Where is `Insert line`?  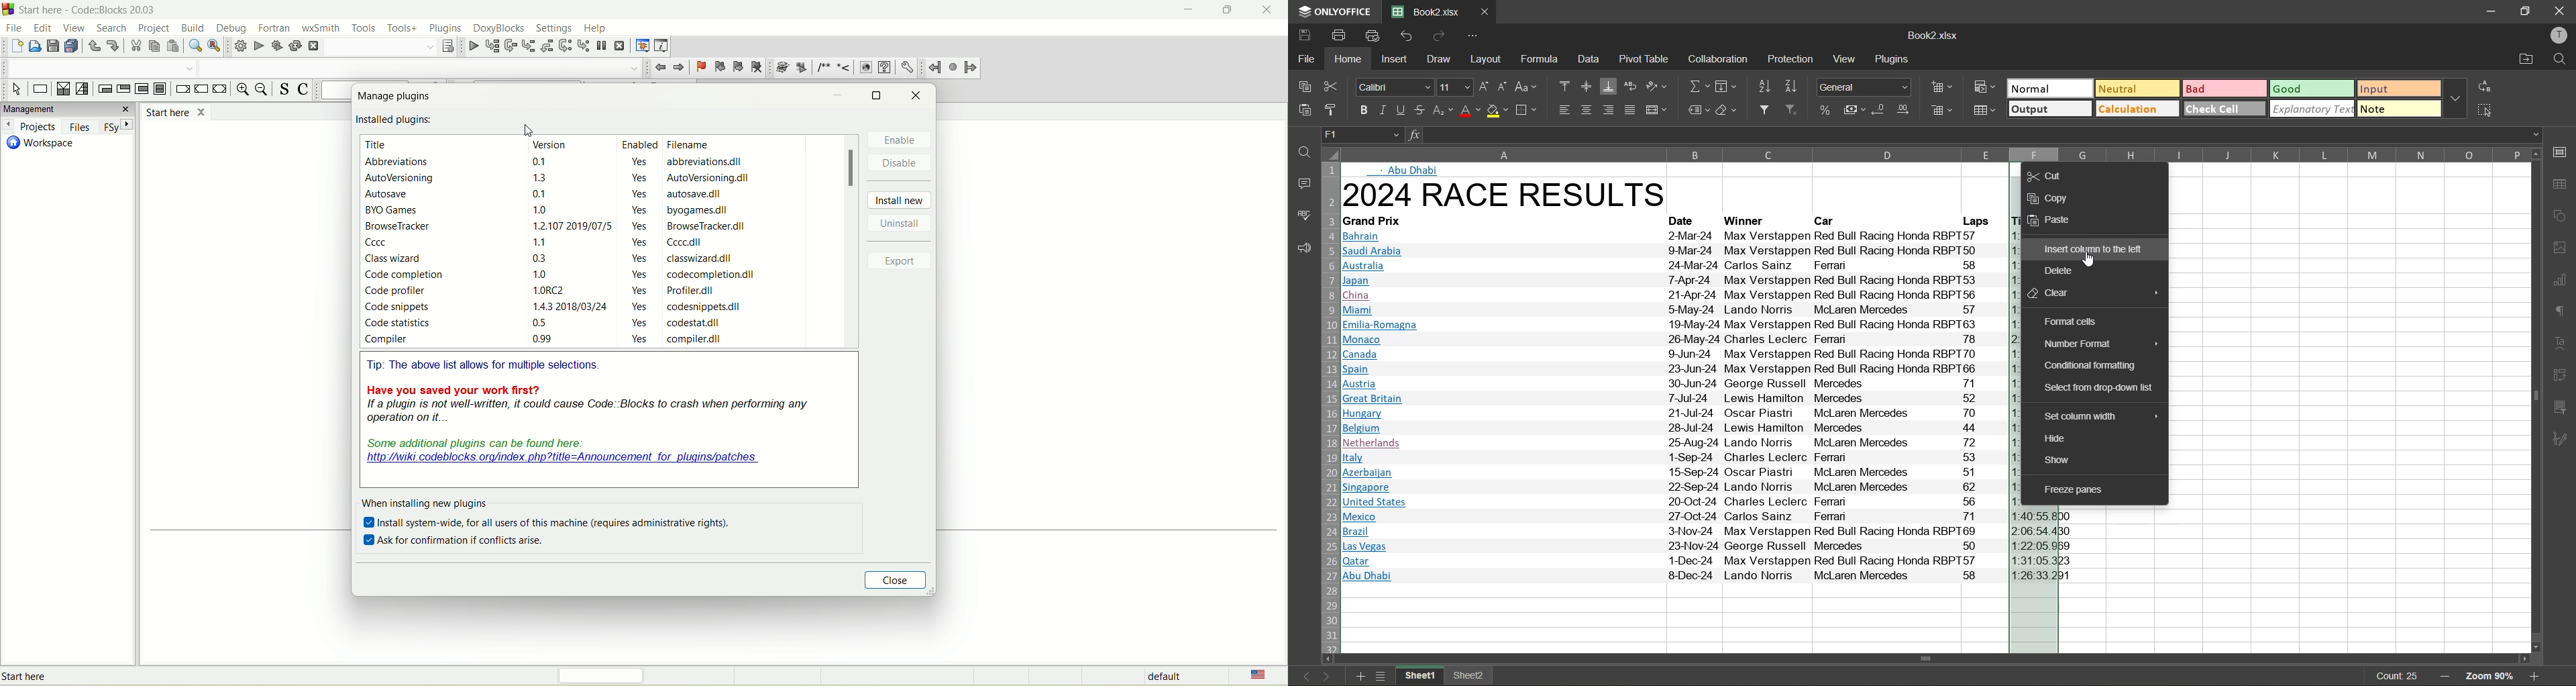 Insert line is located at coordinates (845, 68).